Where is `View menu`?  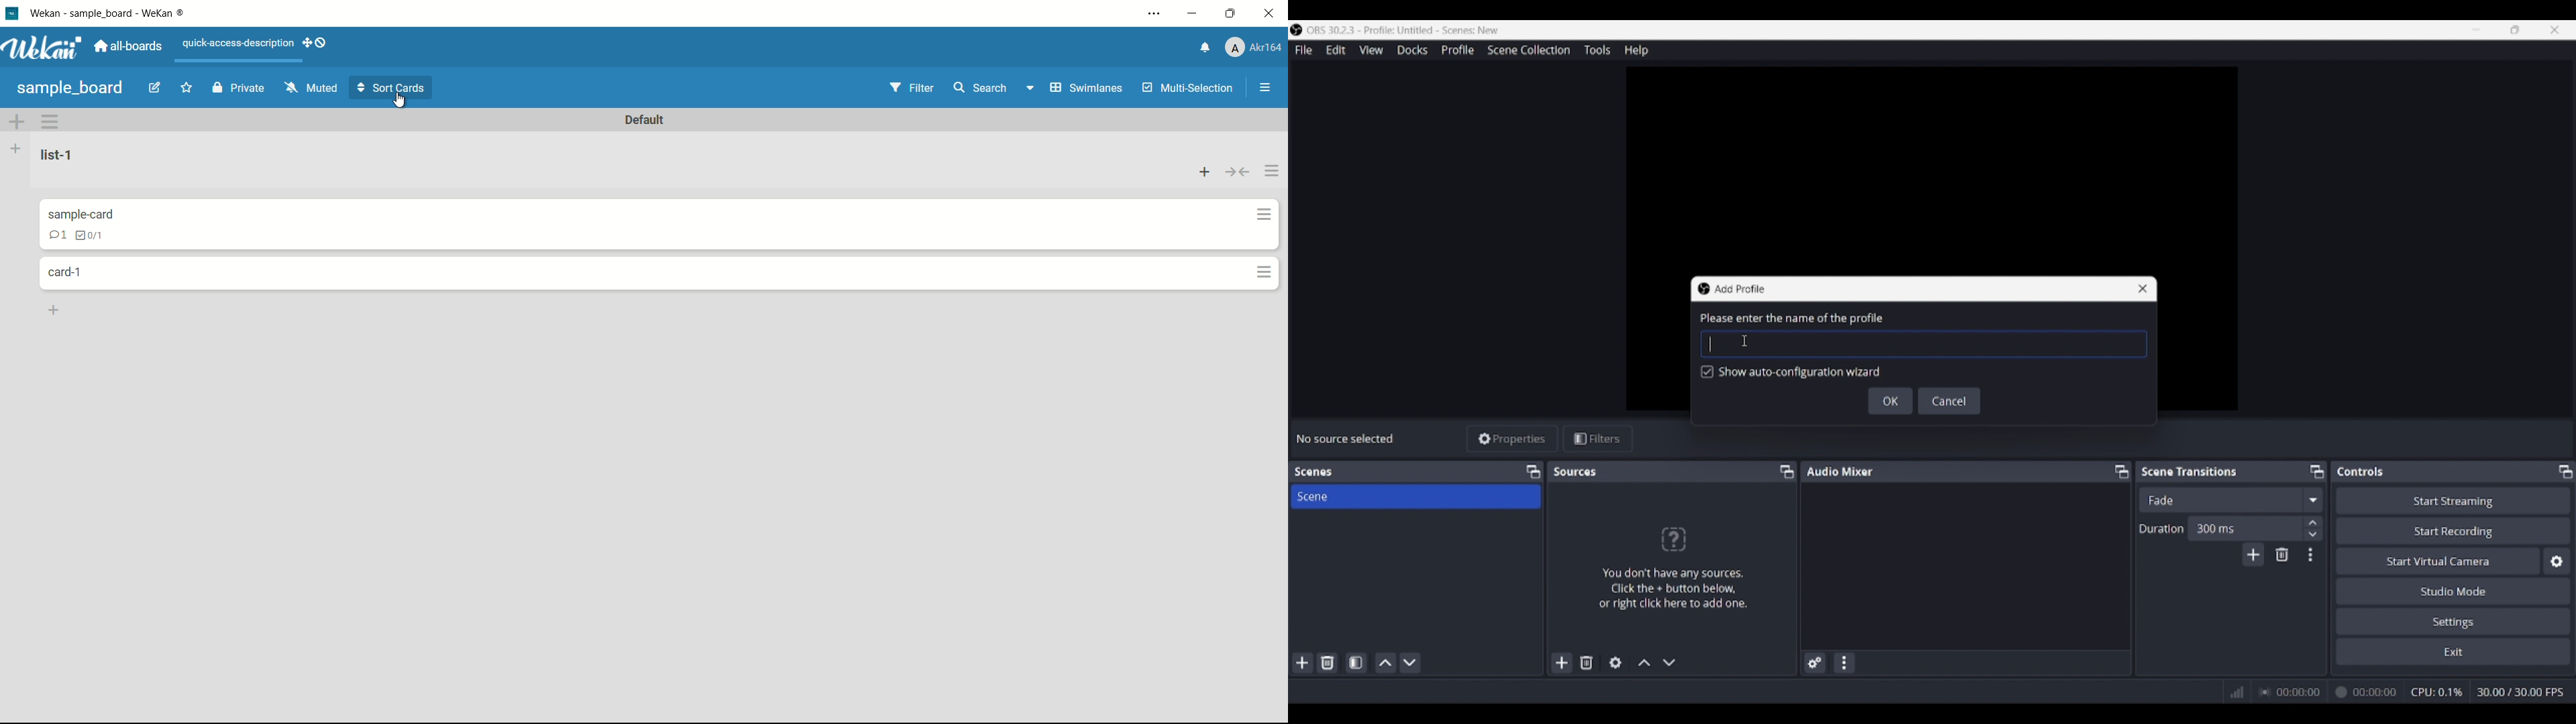
View menu is located at coordinates (1371, 50).